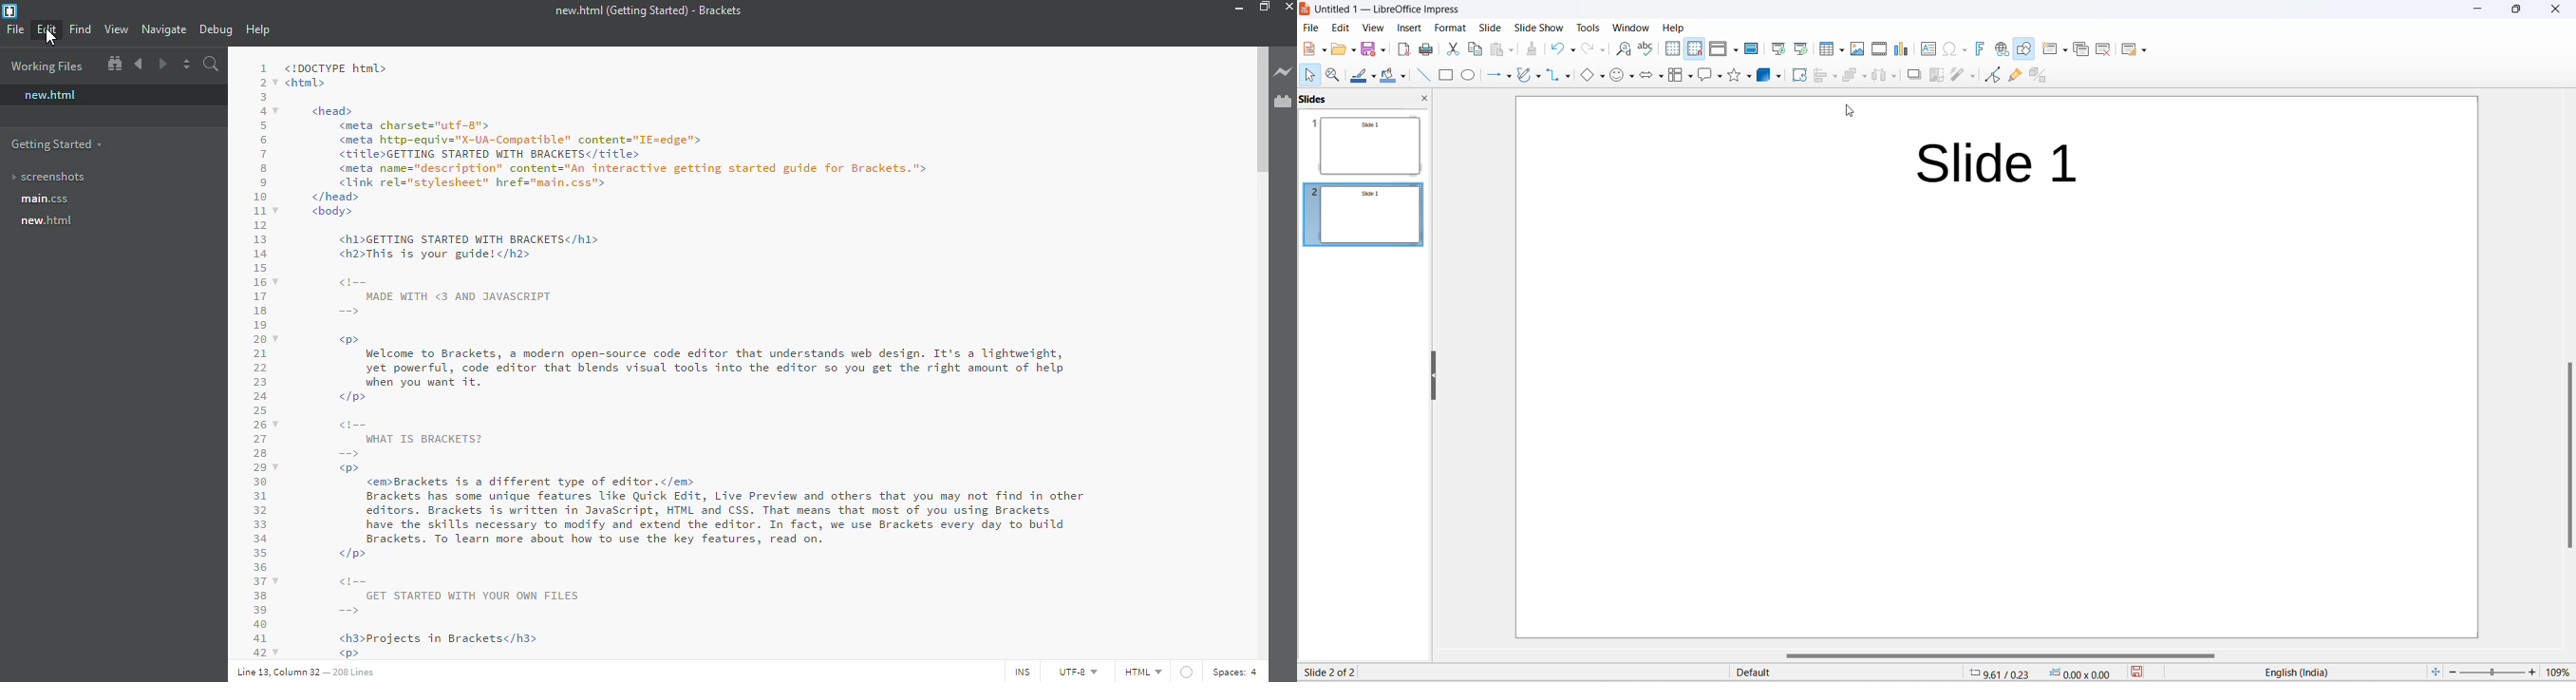 The height and width of the screenshot is (700, 2576). What do you see at coordinates (1289, 6) in the screenshot?
I see `close` at bounding box center [1289, 6].